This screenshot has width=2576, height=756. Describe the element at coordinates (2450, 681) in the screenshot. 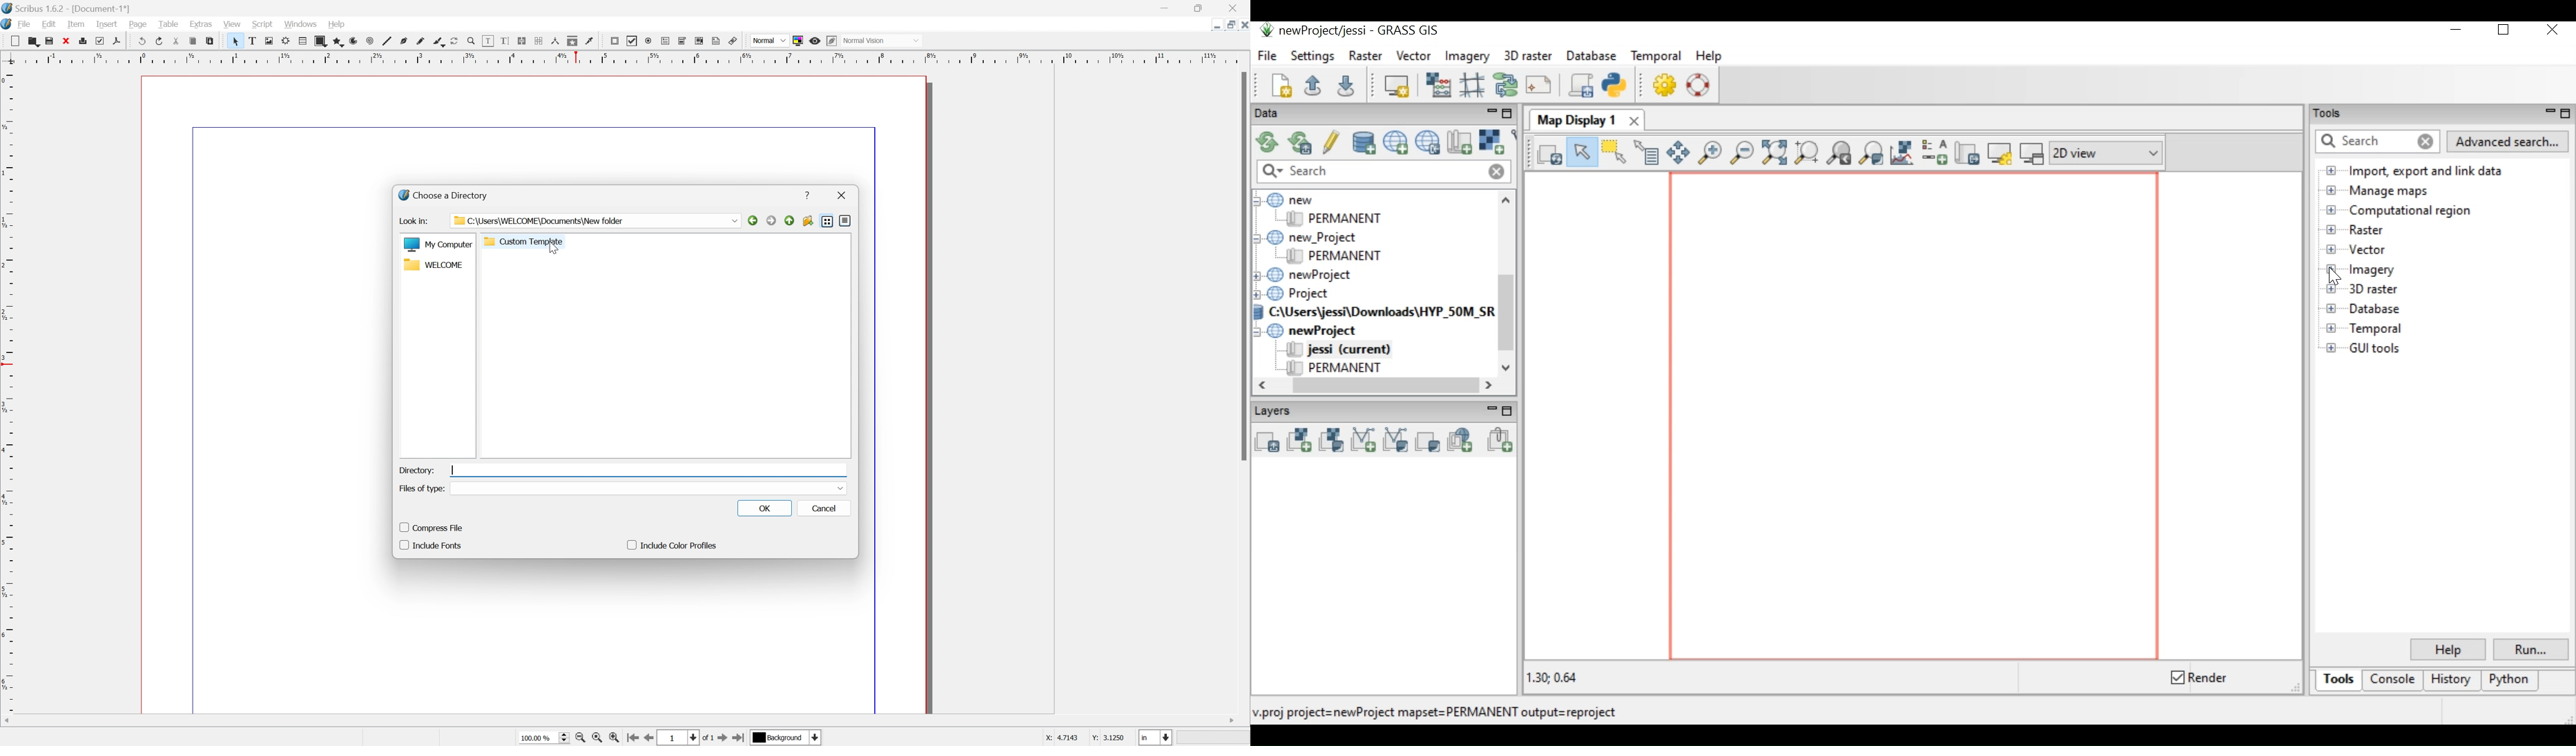

I see `History` at that location.